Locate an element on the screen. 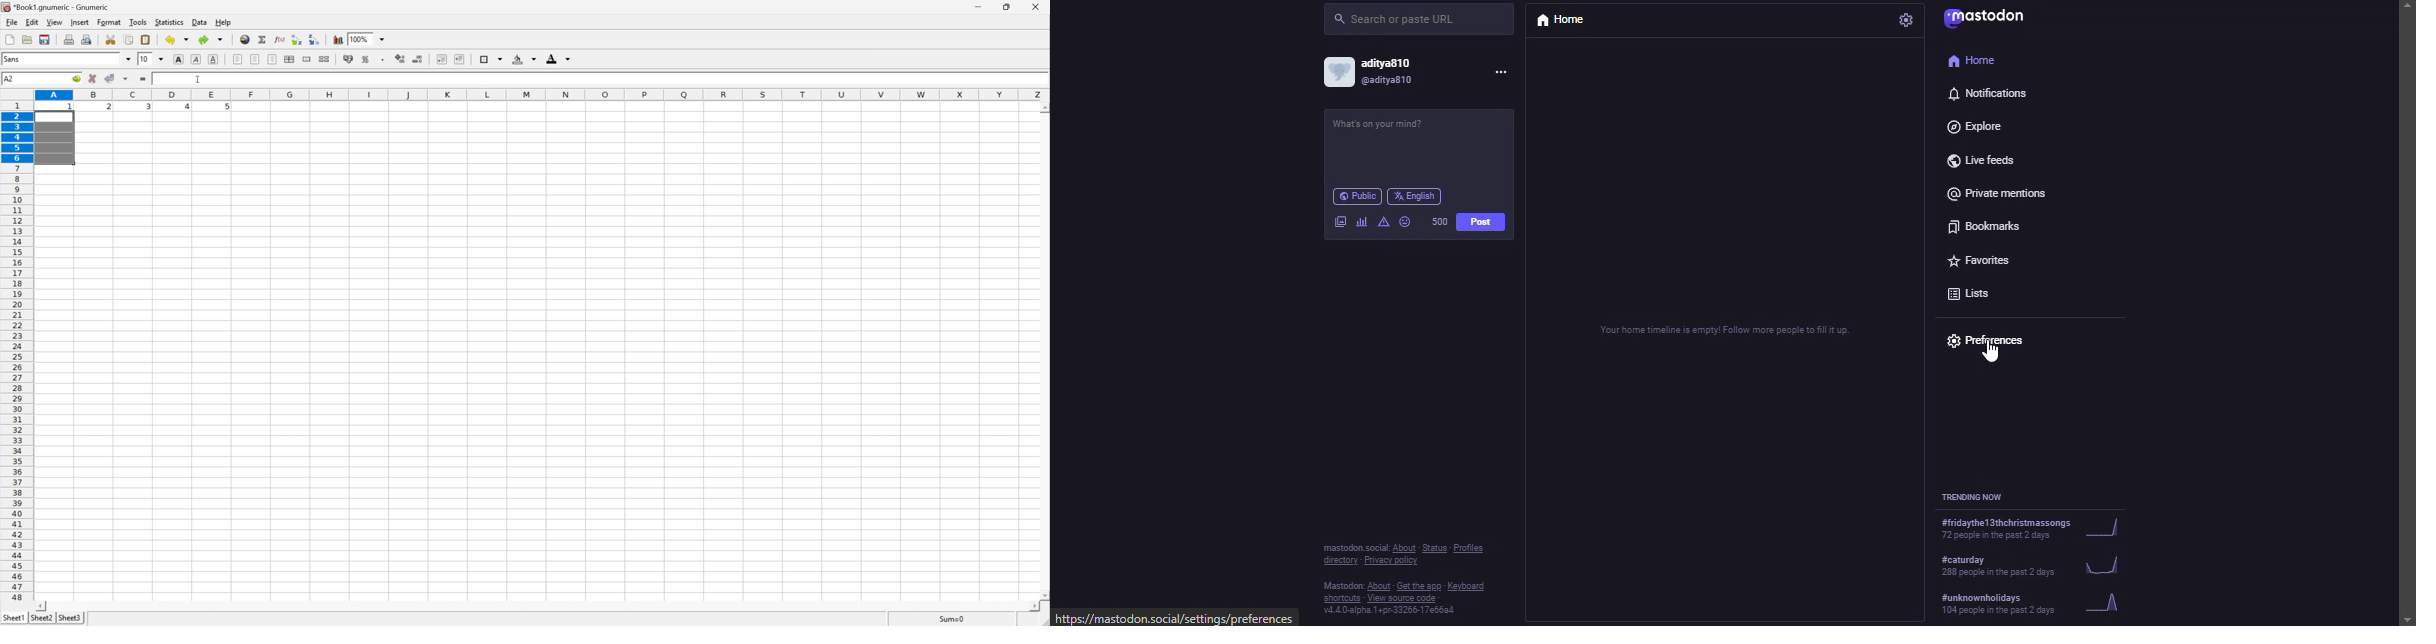 The image size is (2436, 644). Set the format of the selected cells to include a thousands separator is located at coordinates (383, 60).